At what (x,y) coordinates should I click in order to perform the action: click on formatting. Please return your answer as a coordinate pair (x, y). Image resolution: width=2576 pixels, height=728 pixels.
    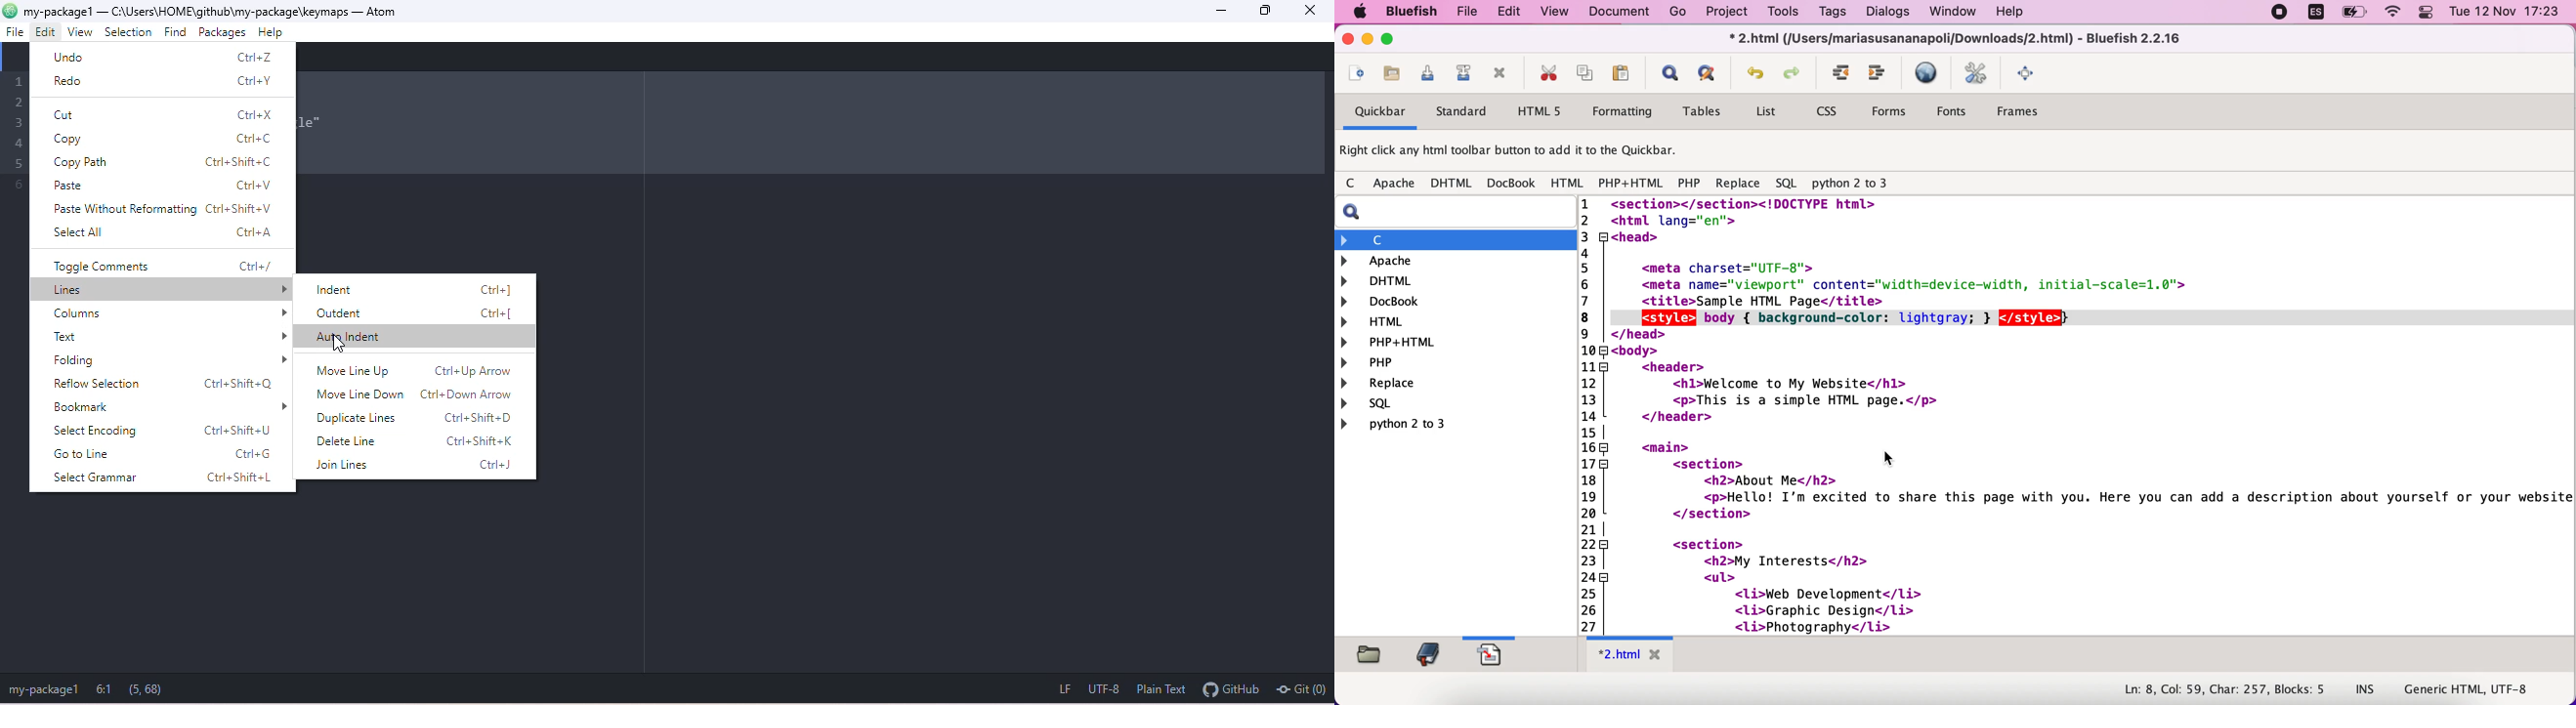
    Looking at the image, I should click on (1628, 111).